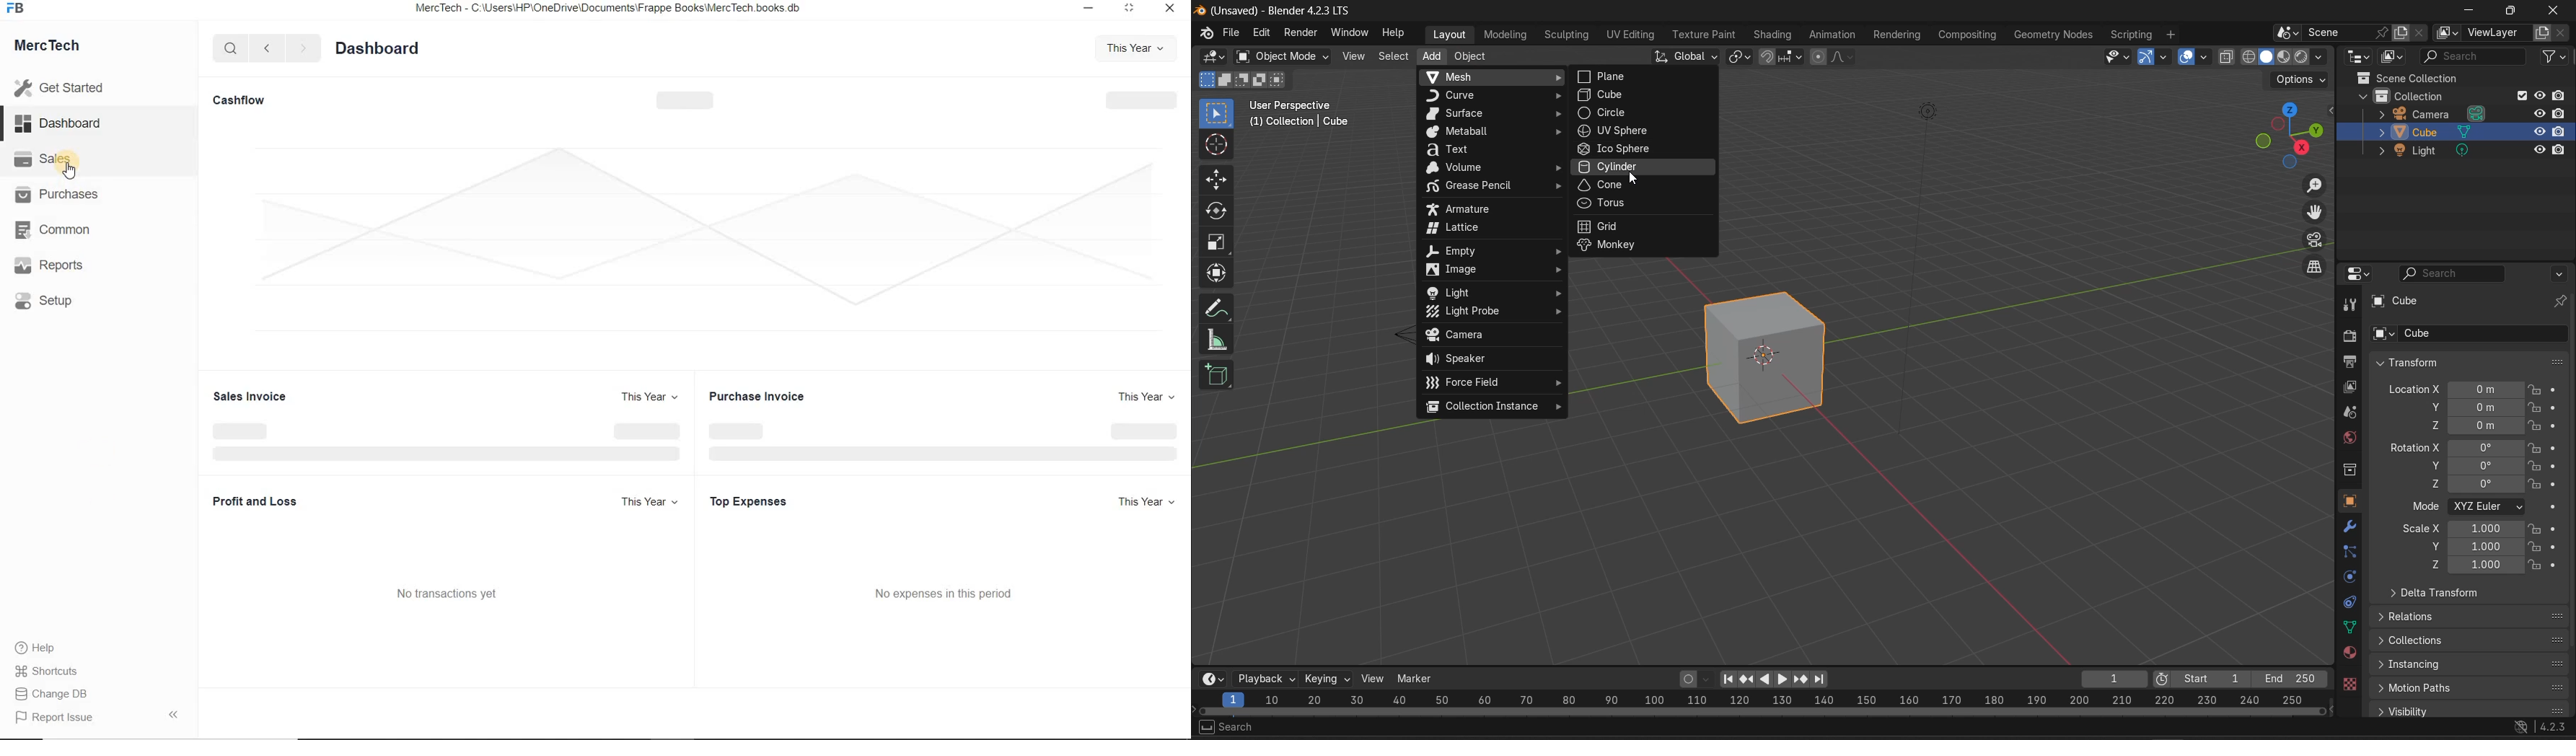  What do you see at coordinates (768, 396) in the screenshot?
I see `Purchase Invoice` at bounding box center [768, 396].